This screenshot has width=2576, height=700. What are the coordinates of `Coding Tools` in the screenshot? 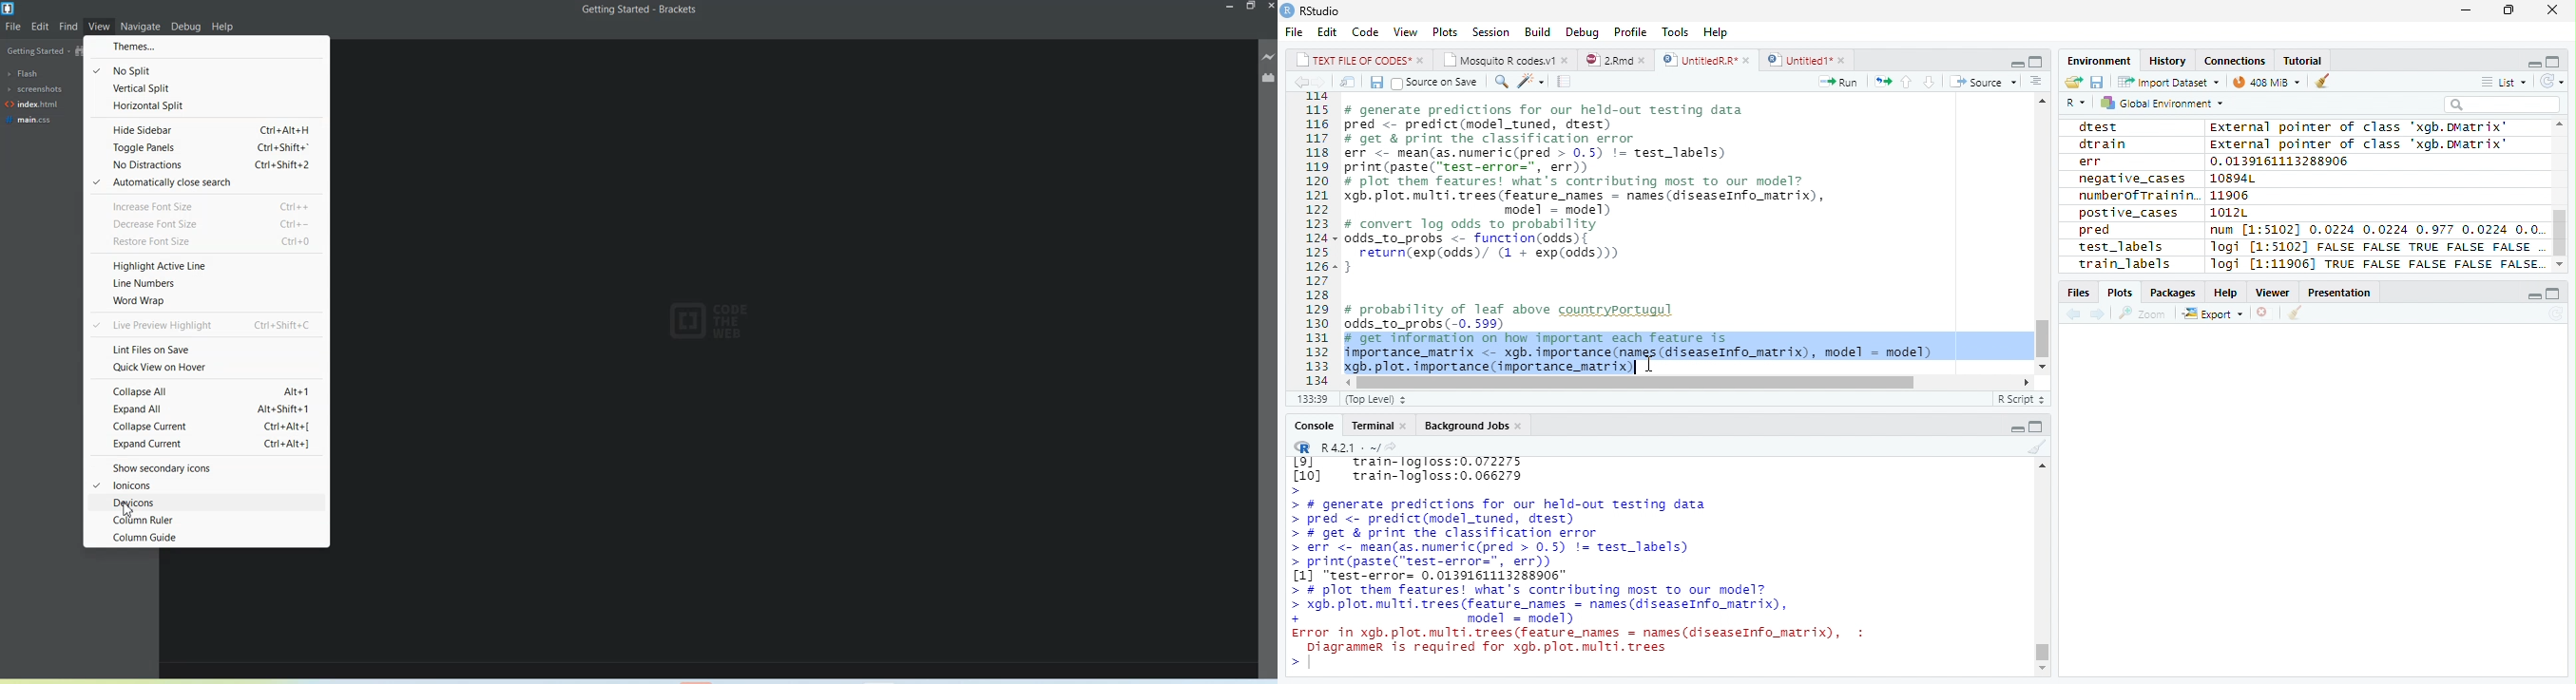 It's located at (1530, 80).